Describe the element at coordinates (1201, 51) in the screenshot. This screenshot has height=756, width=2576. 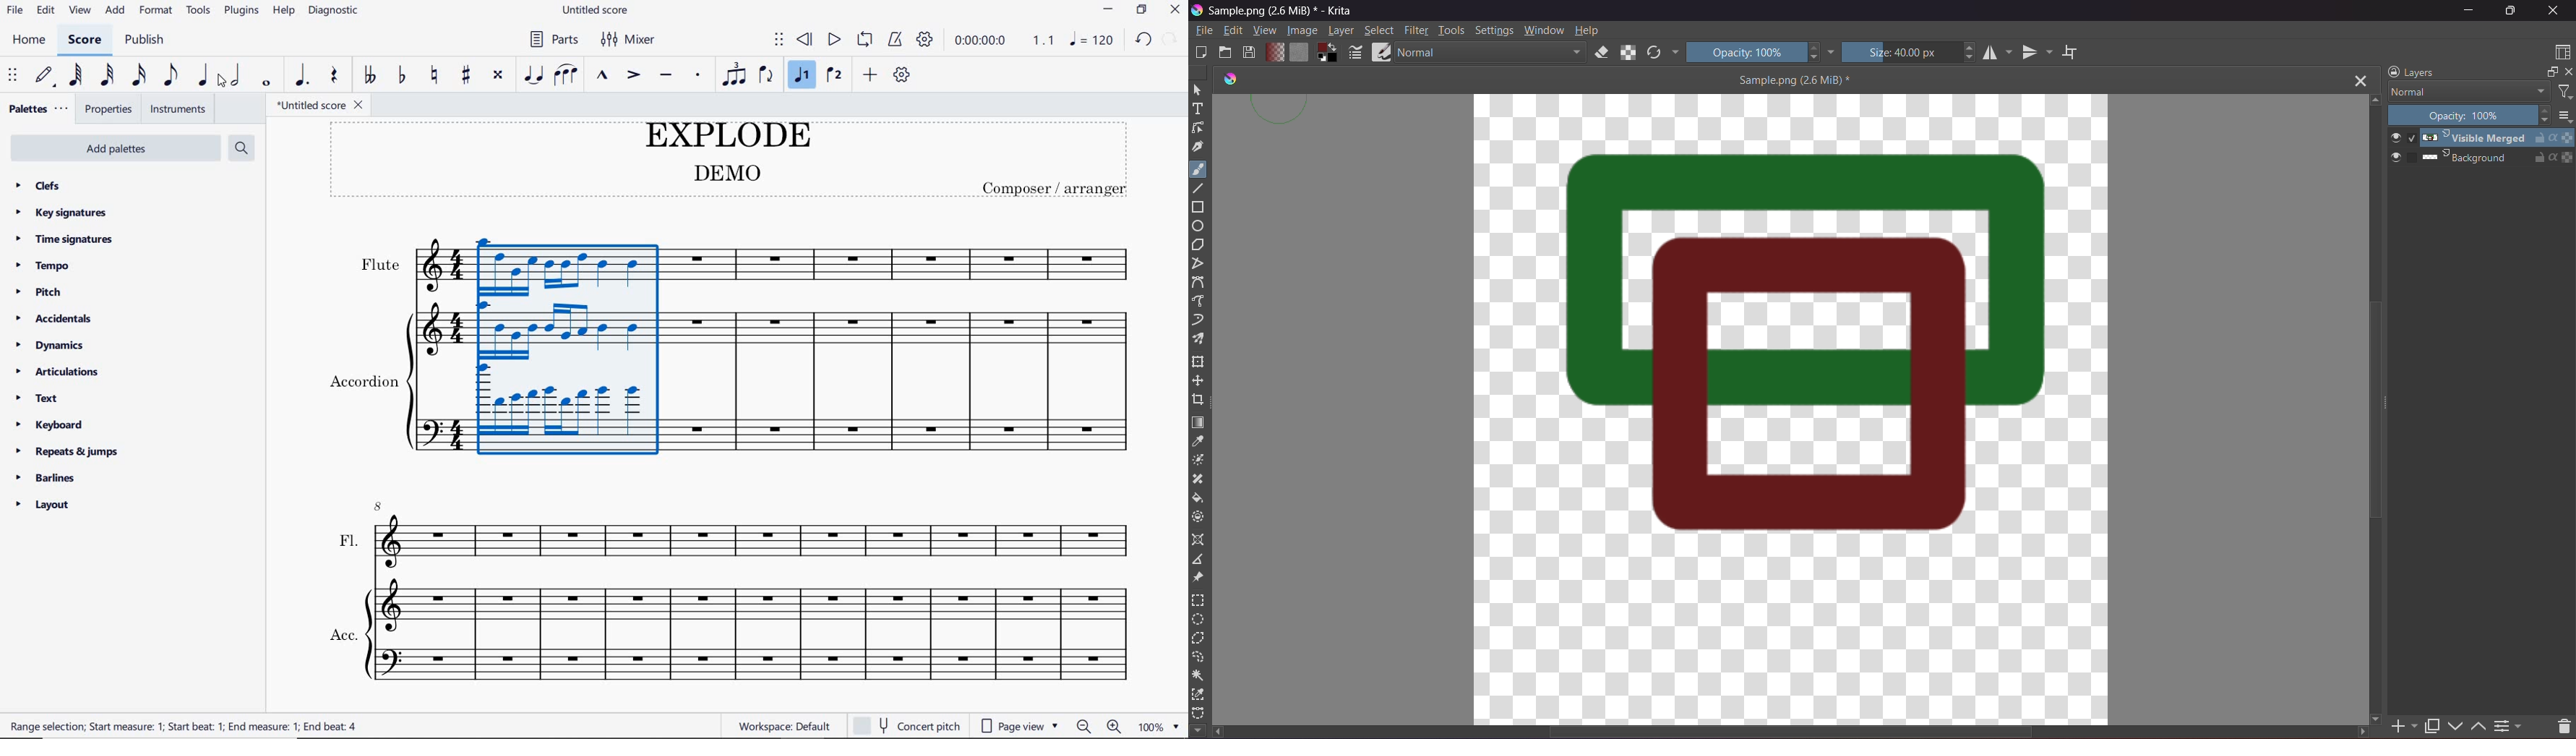
I see `New` at that location.